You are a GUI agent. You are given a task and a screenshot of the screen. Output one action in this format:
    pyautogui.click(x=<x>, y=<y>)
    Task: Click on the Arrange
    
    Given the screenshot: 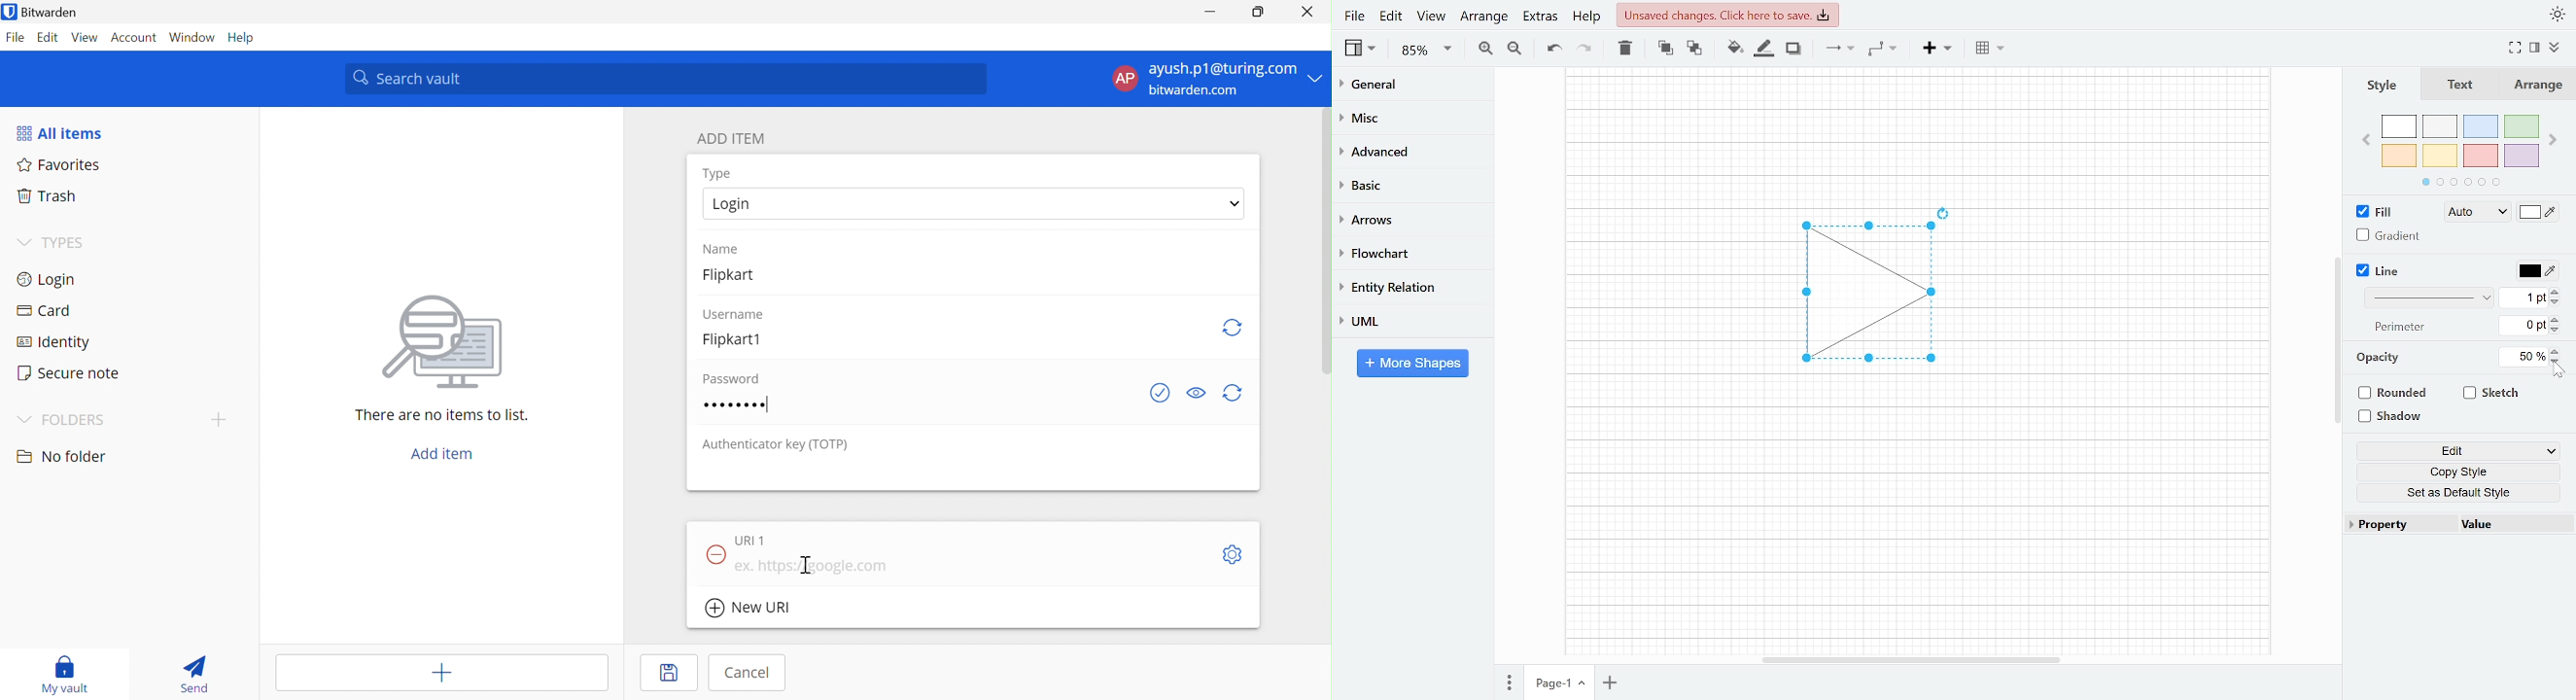 What is the action you would take?
    pyautogui.click(x=2536, y=85)
    